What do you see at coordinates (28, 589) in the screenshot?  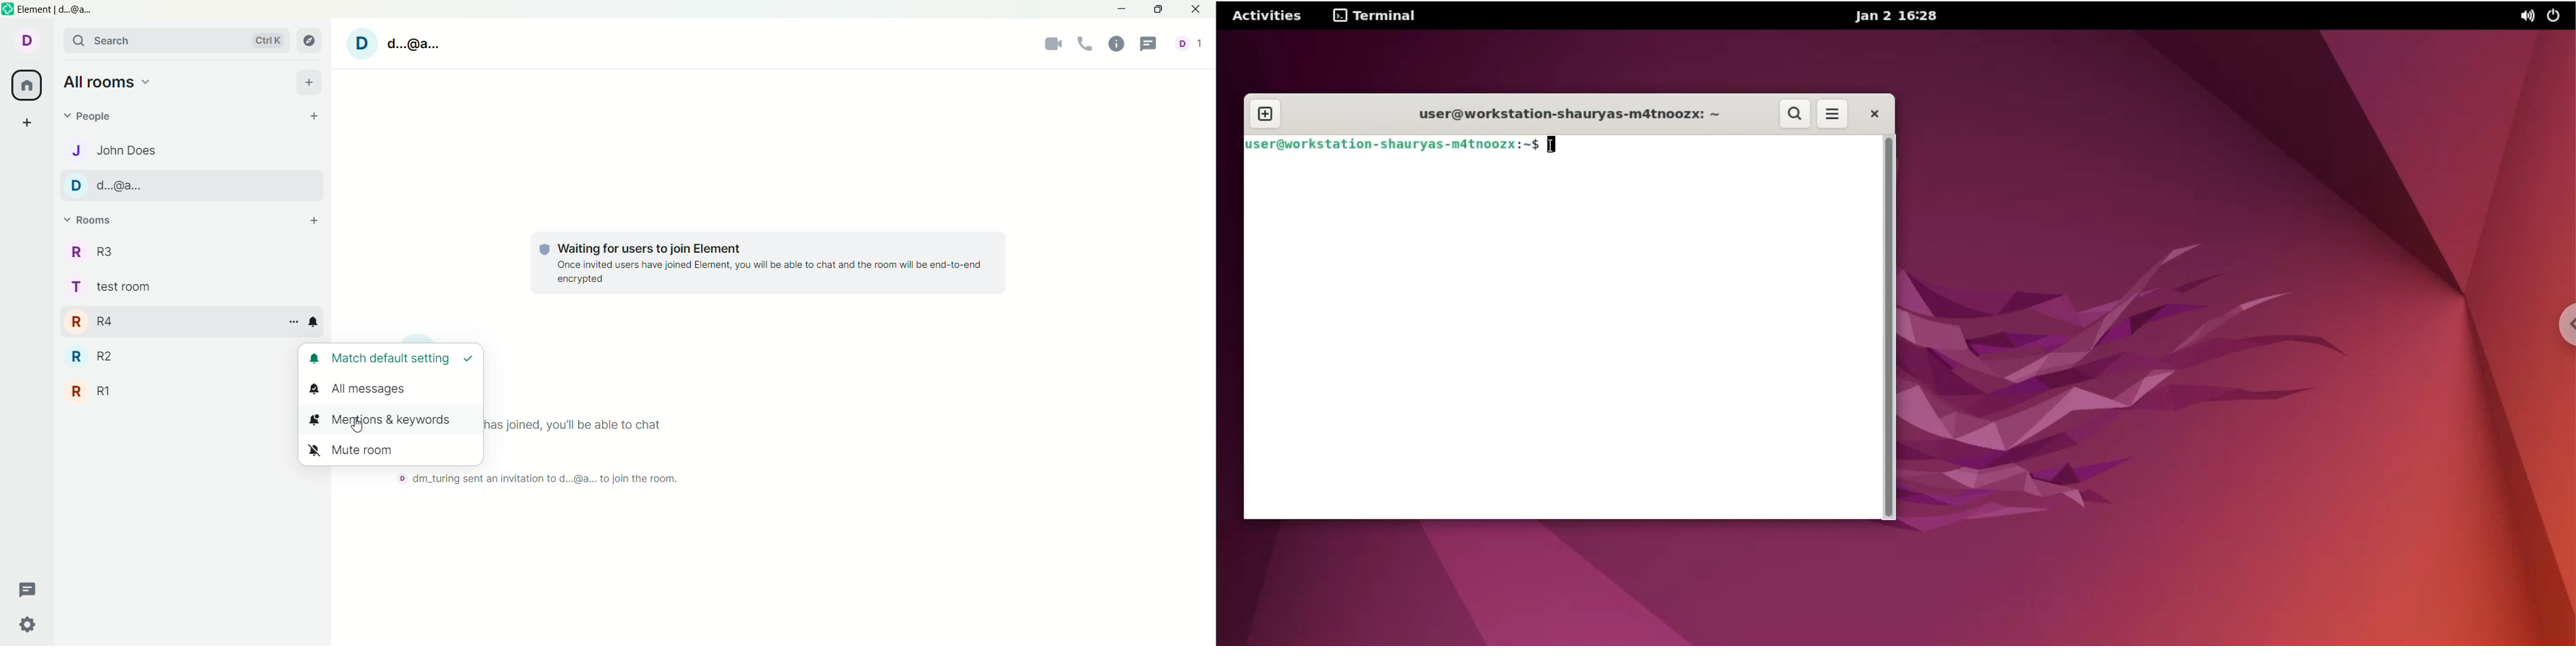 I see `thread` at bounding box center [28, 589].